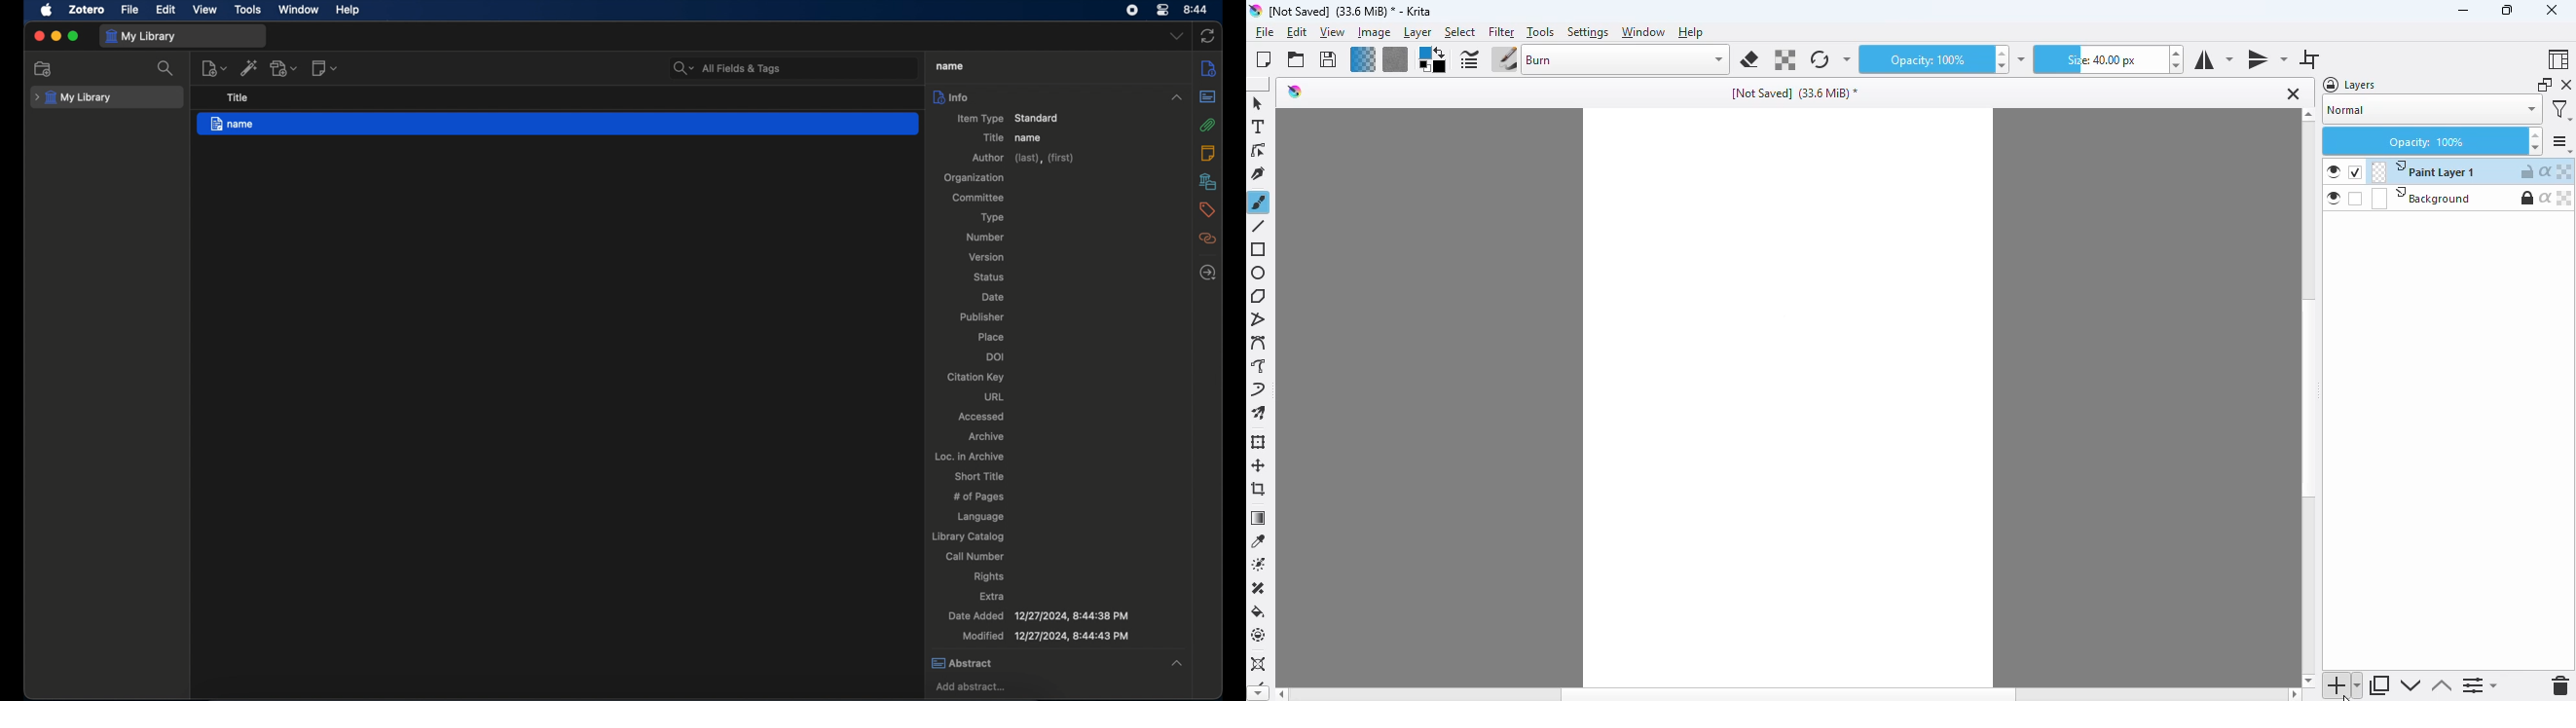 The height and width of the screenshot is (728, 2576). What do you see at coordinates (1197, 8) in the screenshot?
I see `8.44` at bounding box center [1197, 8].